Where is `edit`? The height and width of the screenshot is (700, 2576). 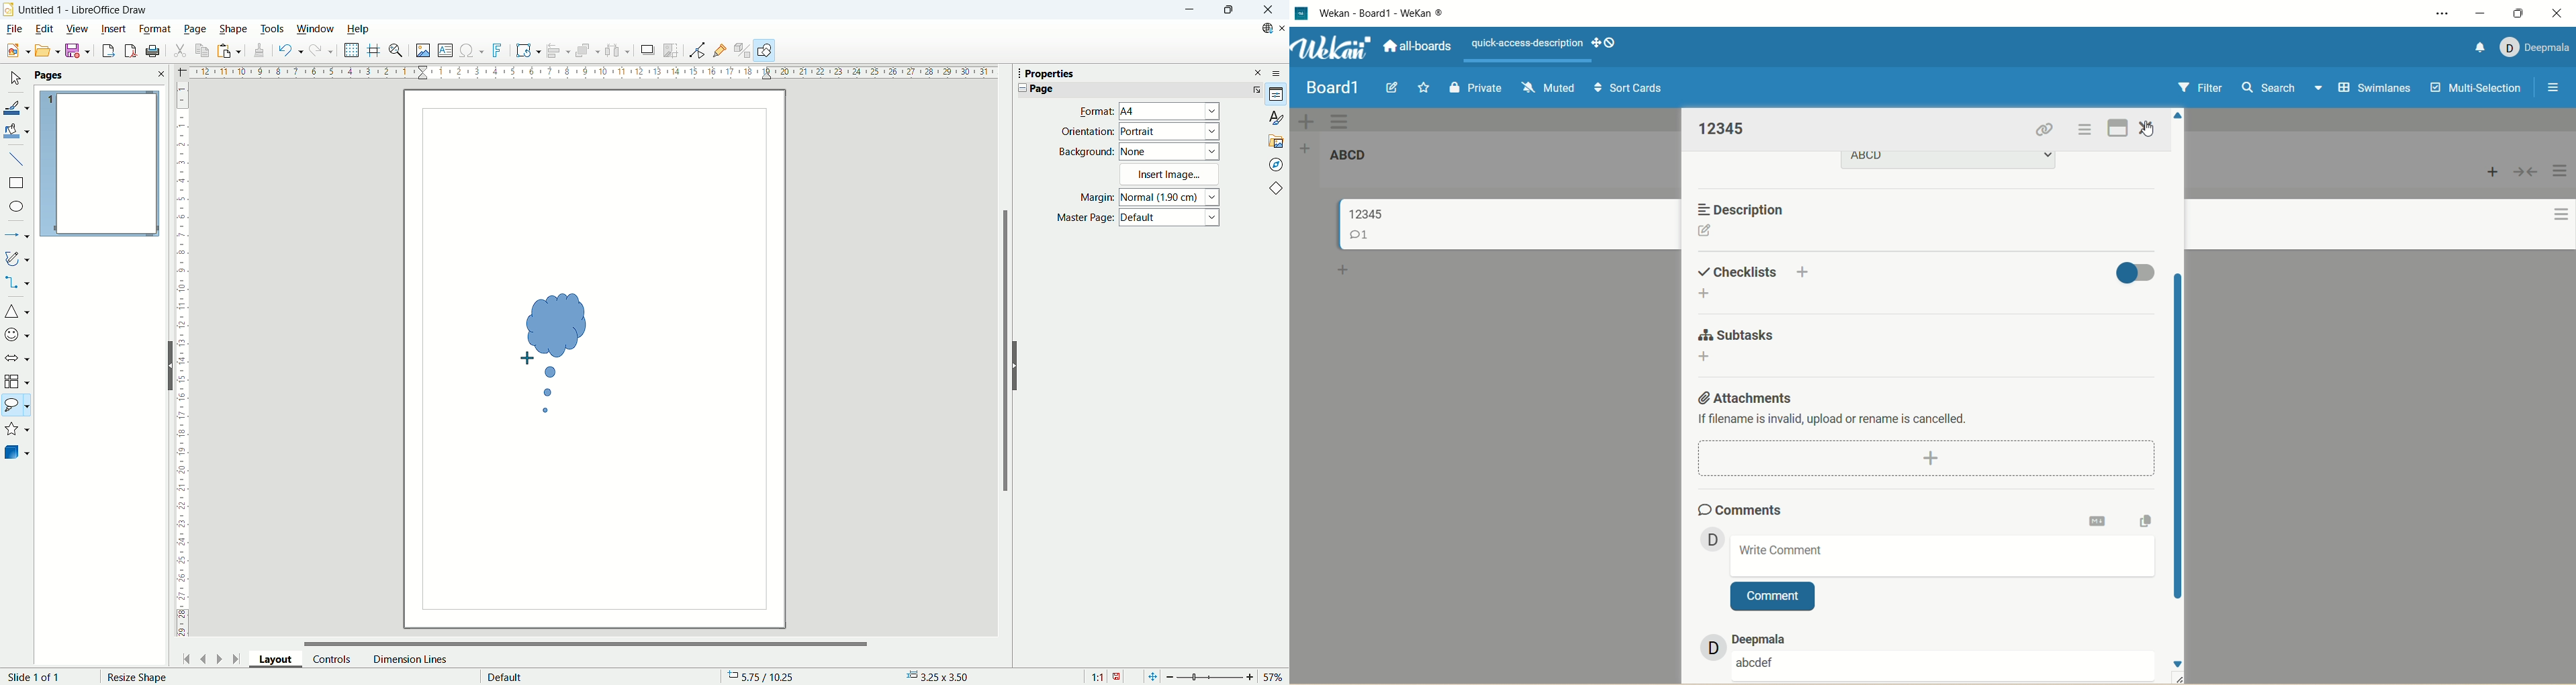
edit is located at coordinates (1704, 233).